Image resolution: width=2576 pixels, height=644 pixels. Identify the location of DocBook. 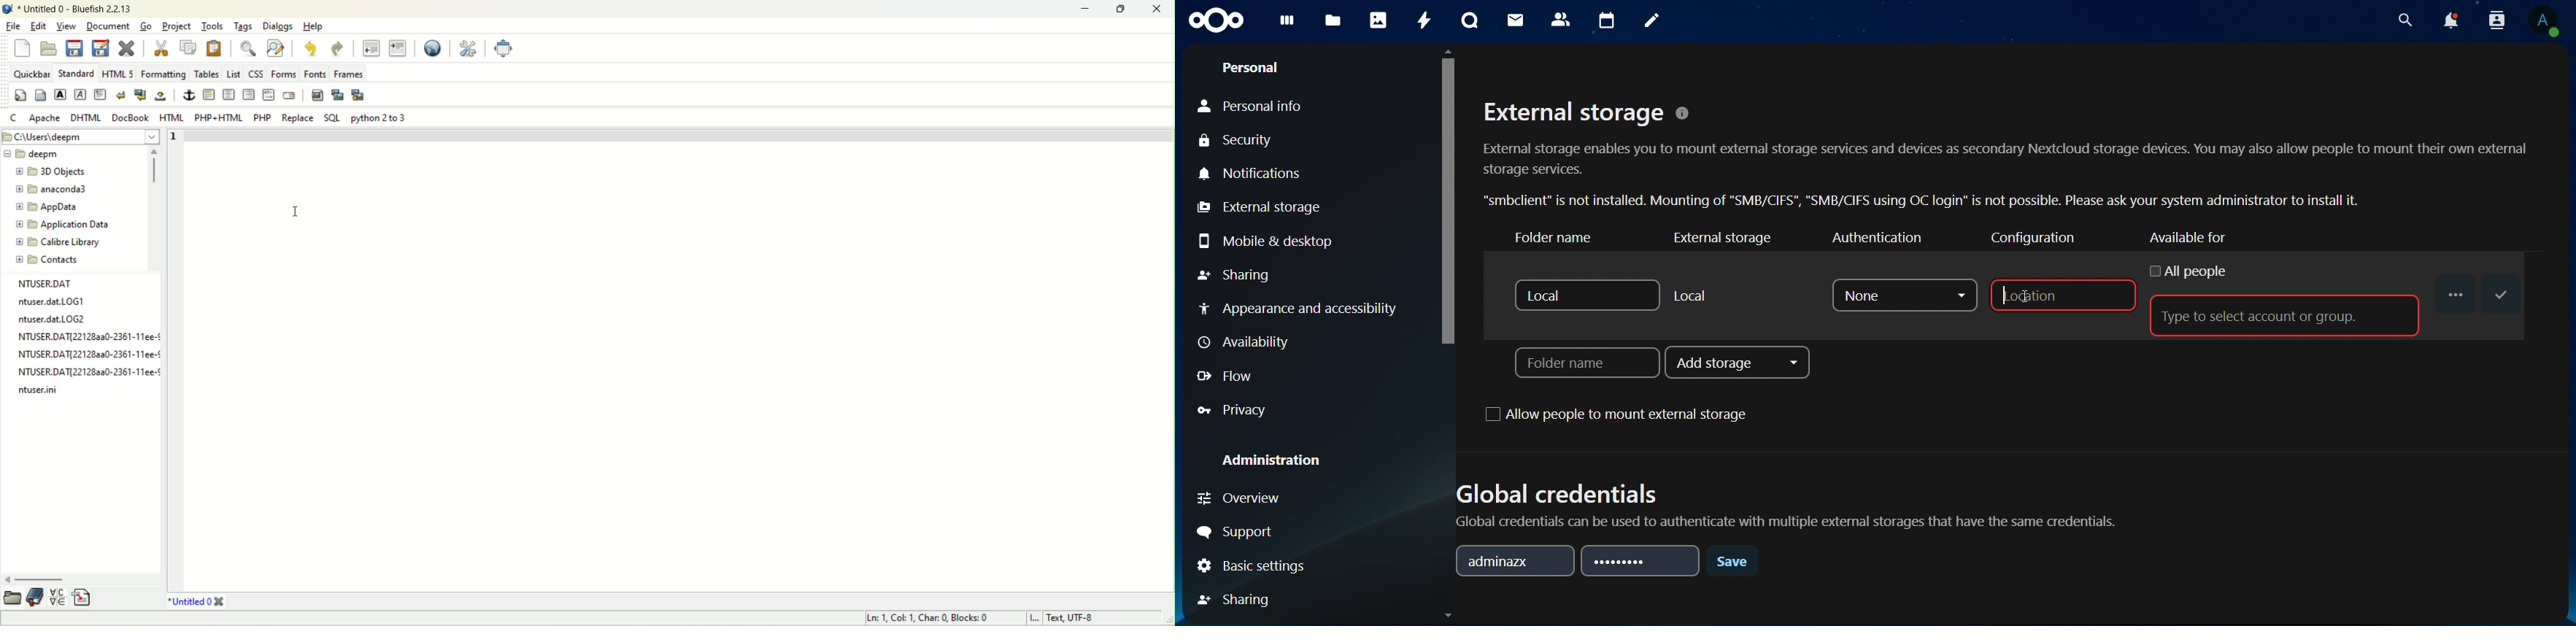
(129, 117).